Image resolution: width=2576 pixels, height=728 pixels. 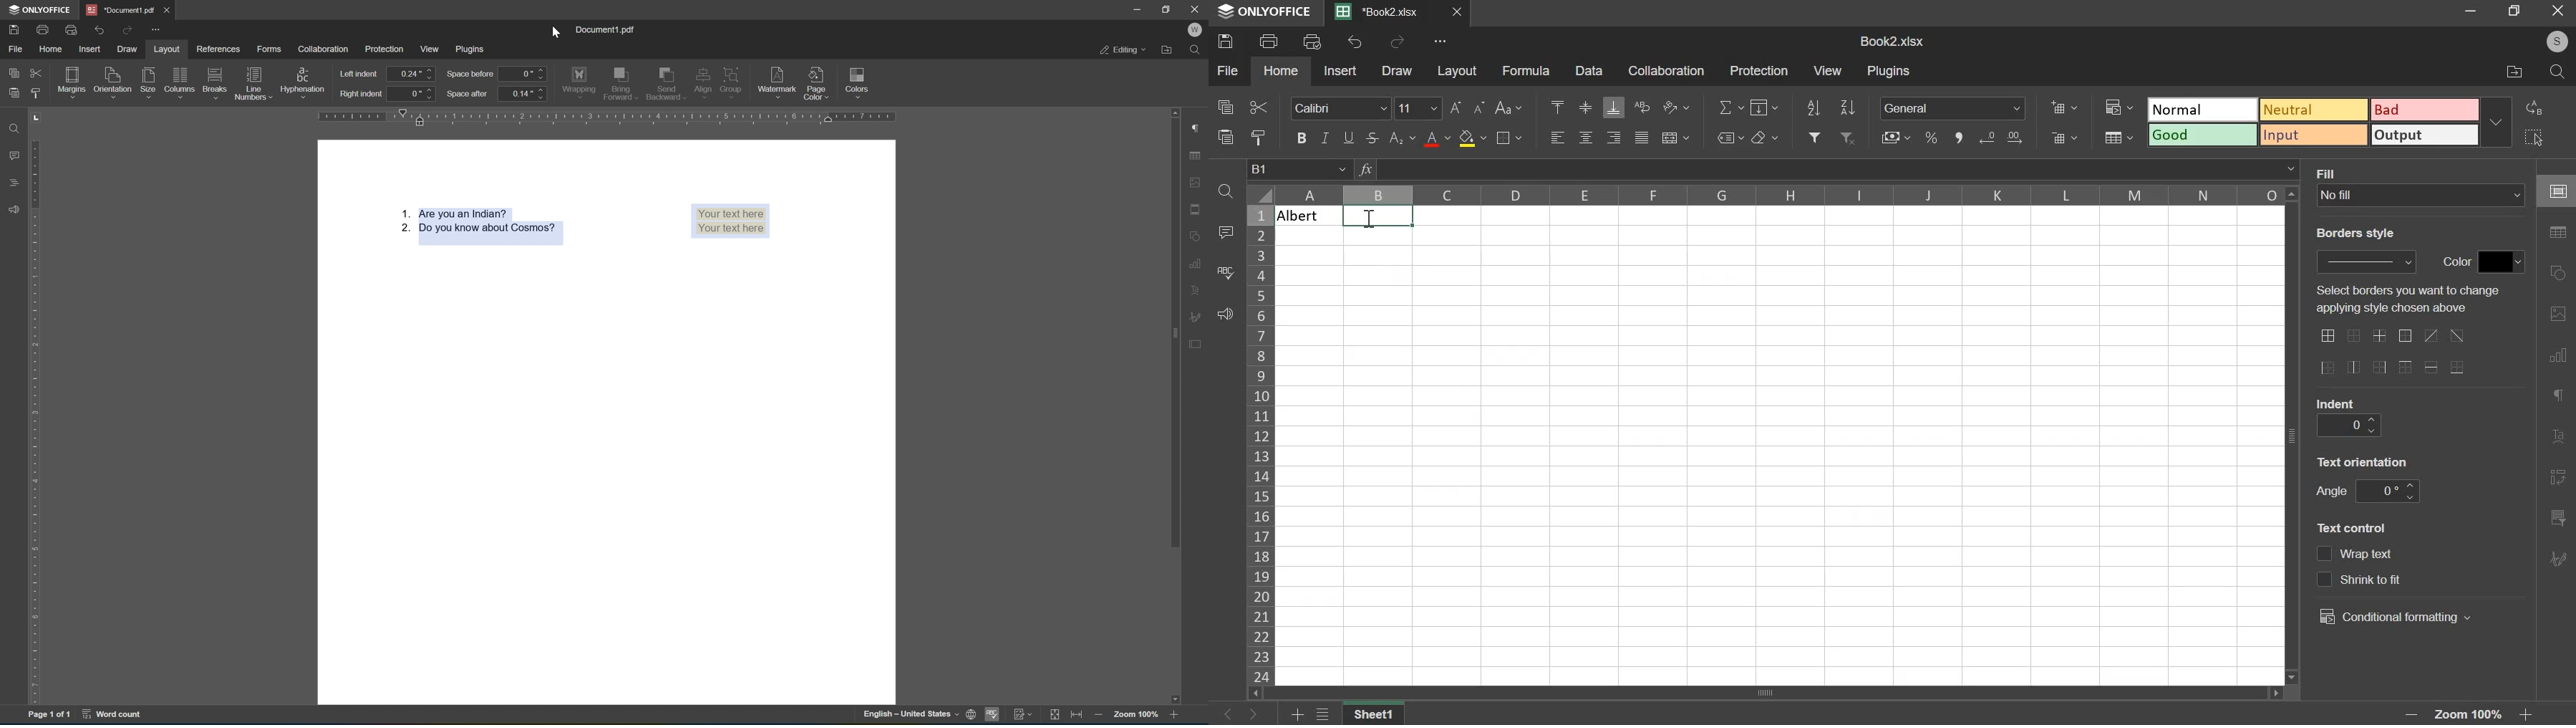 What do you see at coordinates (1763, 107) in the screenshot?
I see `fill` at bounding box center [1763, 107].